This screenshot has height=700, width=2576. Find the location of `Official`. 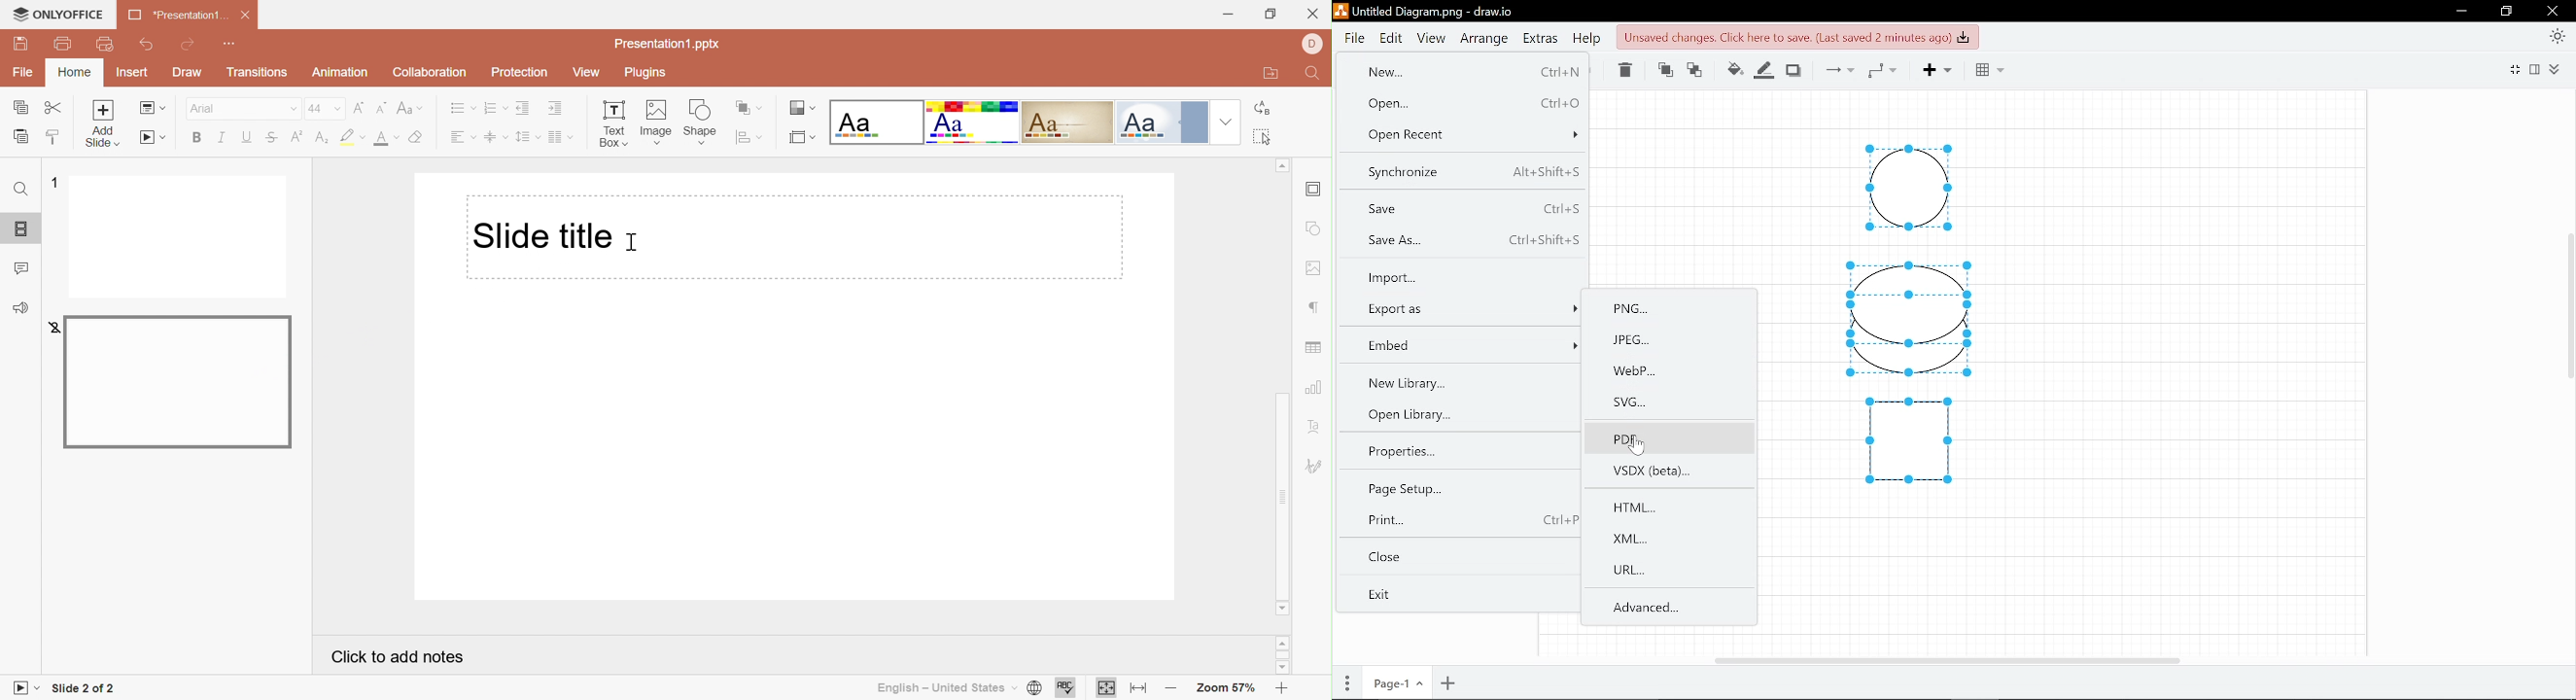

Official is located at coordinates (1164, 123).